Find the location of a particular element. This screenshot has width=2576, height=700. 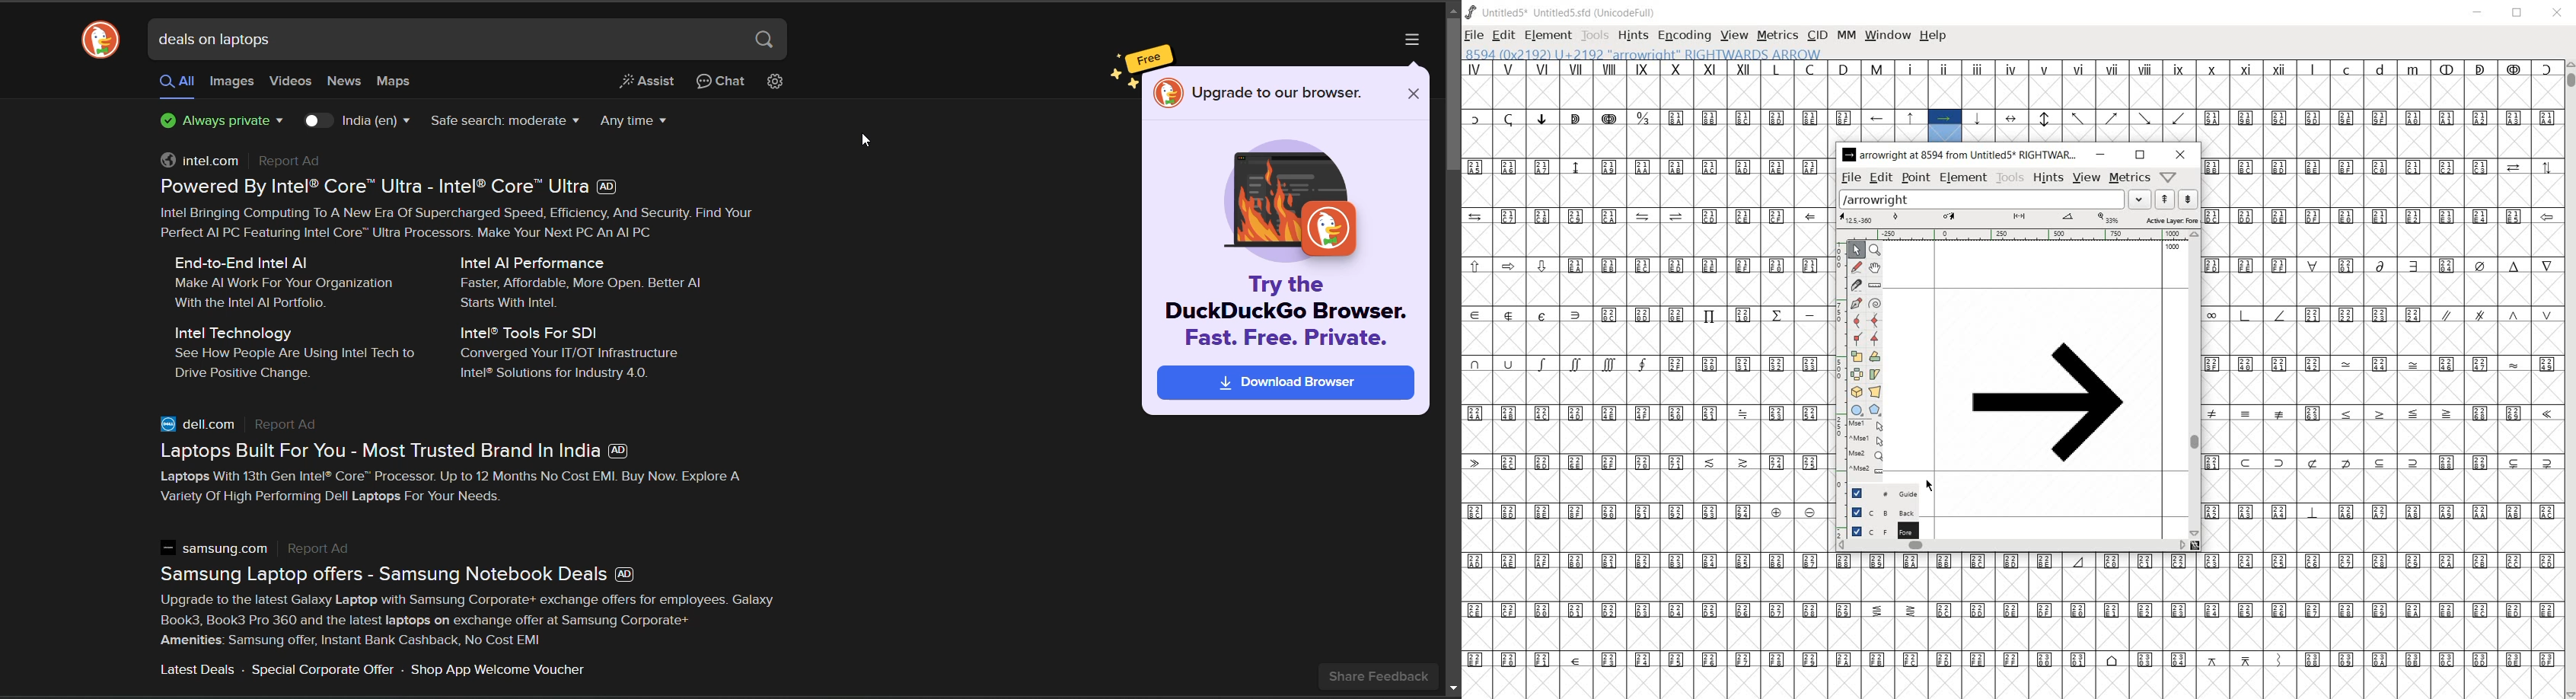

8594 (0x2192) U+2192 "arrowright" RIGHTWARDS ARROW is located at coordinates (1945, 127).